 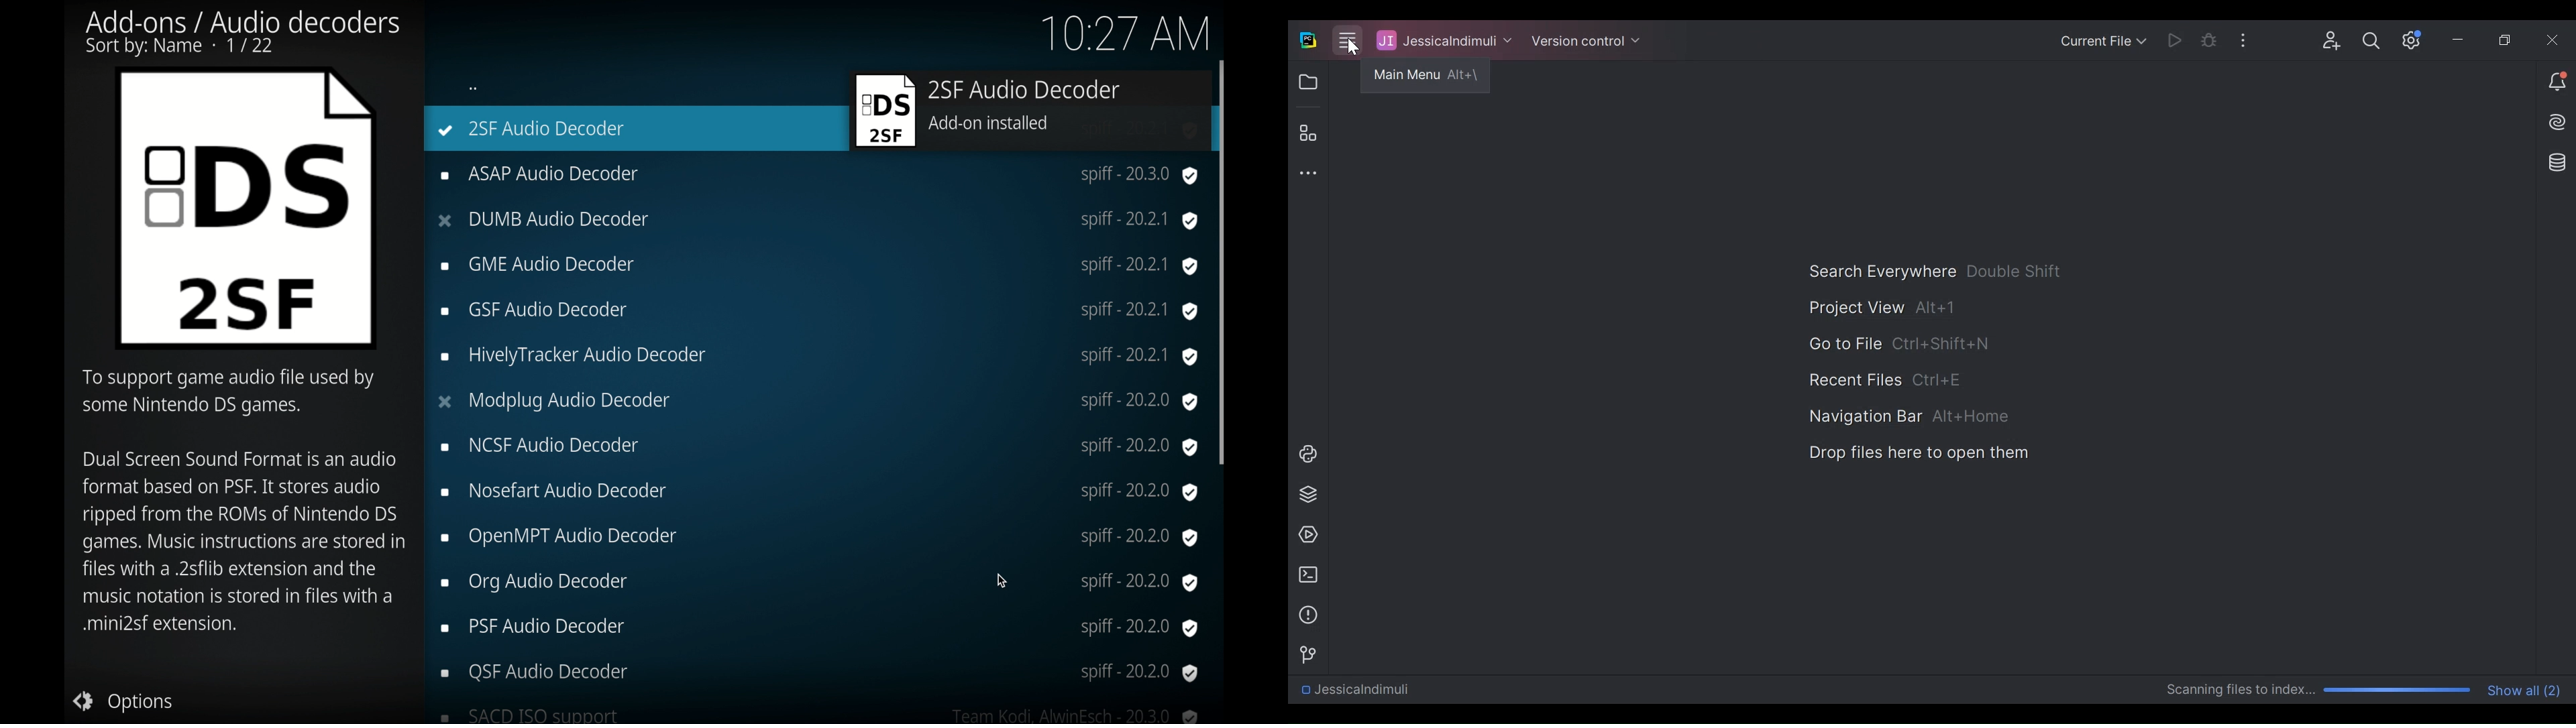 I want to click on scroll box, so click(x=1224, y=259).